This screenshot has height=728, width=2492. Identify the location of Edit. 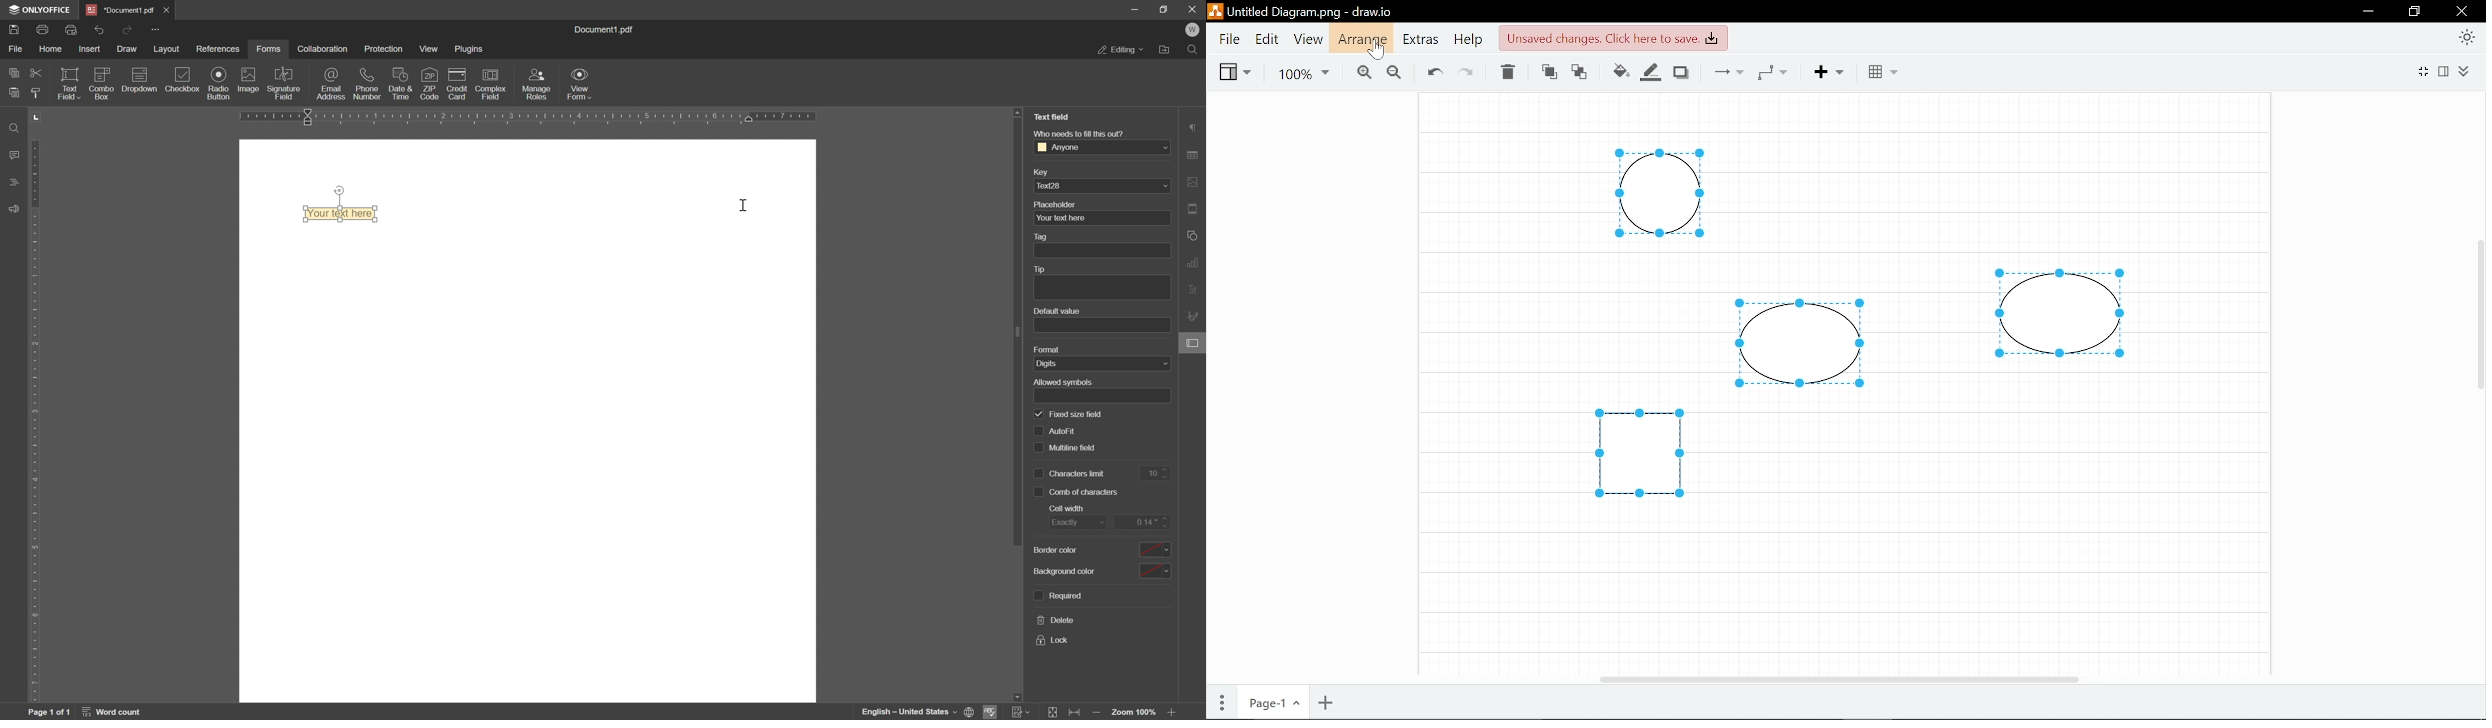
(1265, 39).